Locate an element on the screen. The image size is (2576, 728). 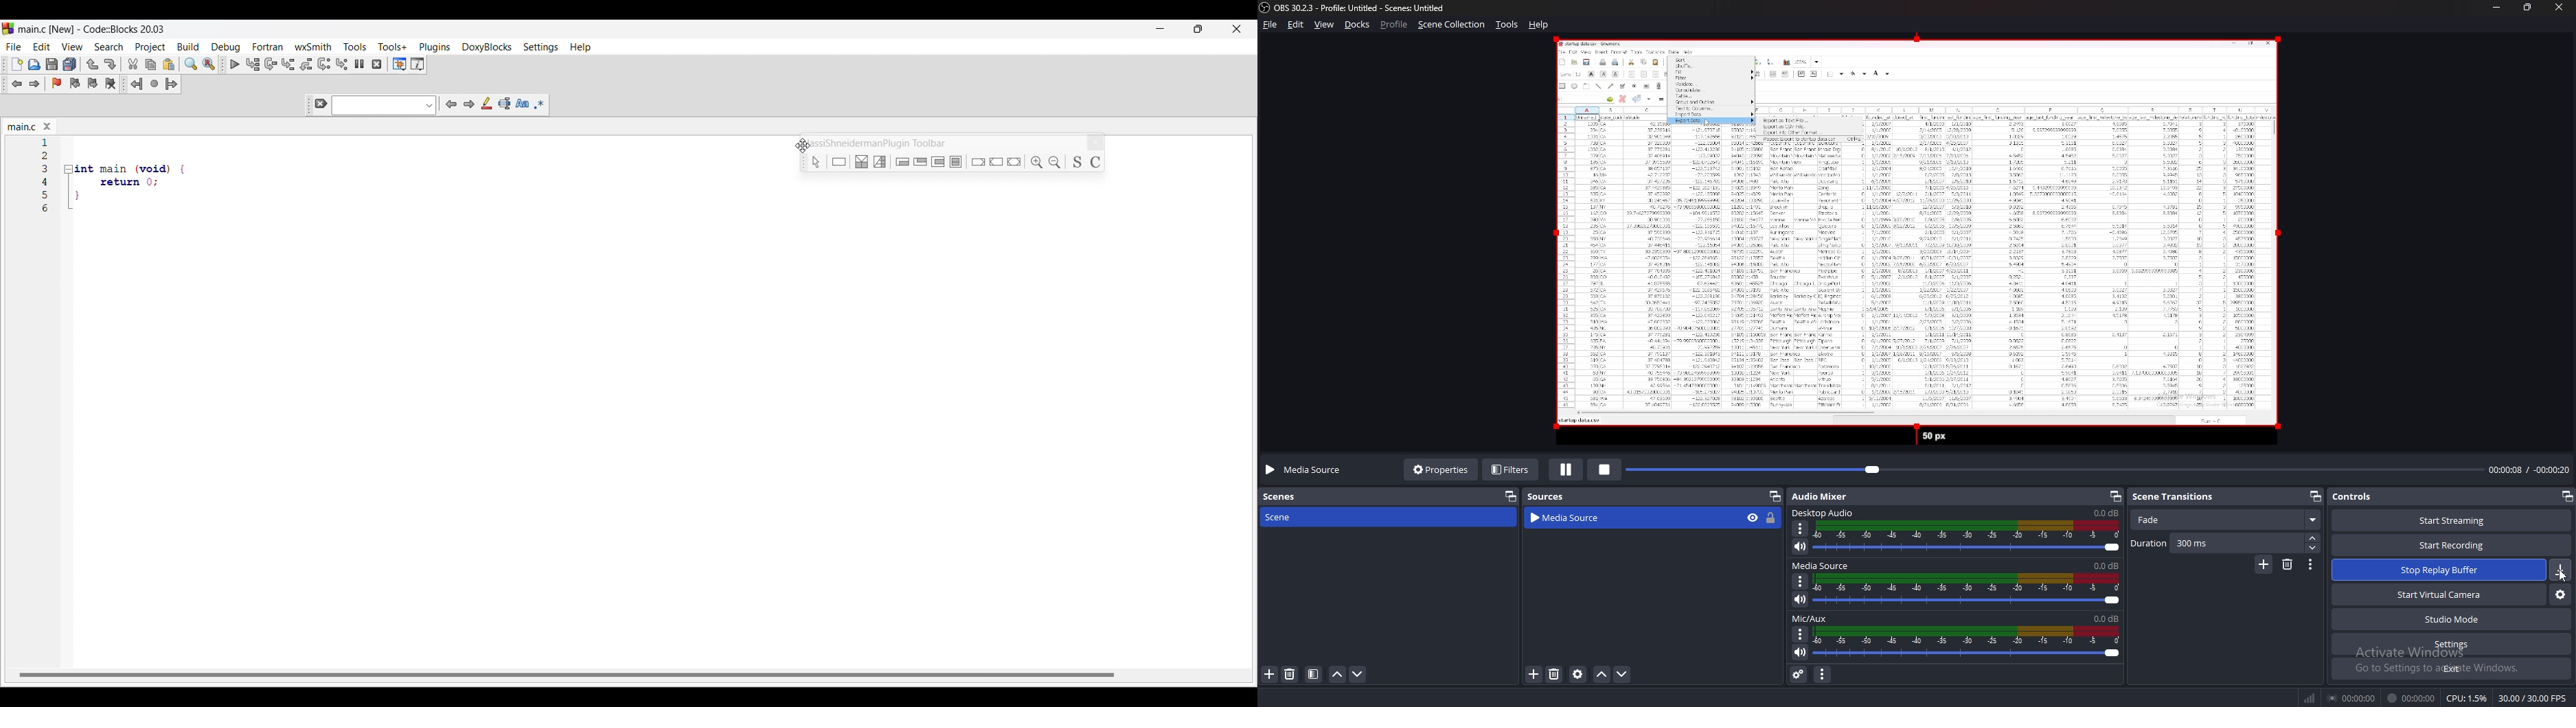
pause is located at coordinates (1565, 471).